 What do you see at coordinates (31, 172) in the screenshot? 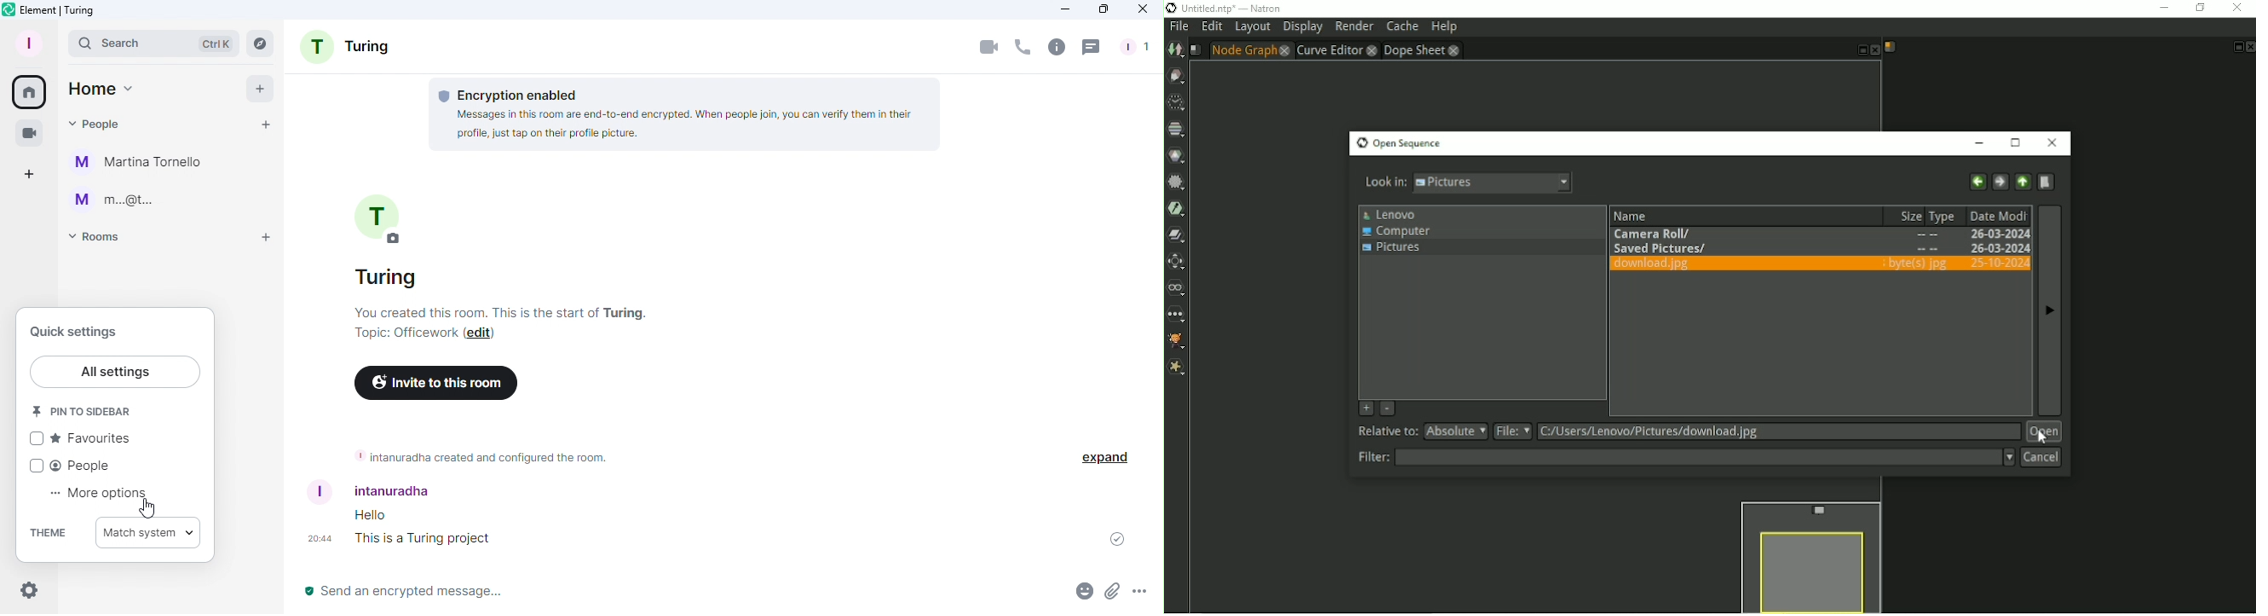
I see `Create a space` at bounding box center [31, 172].